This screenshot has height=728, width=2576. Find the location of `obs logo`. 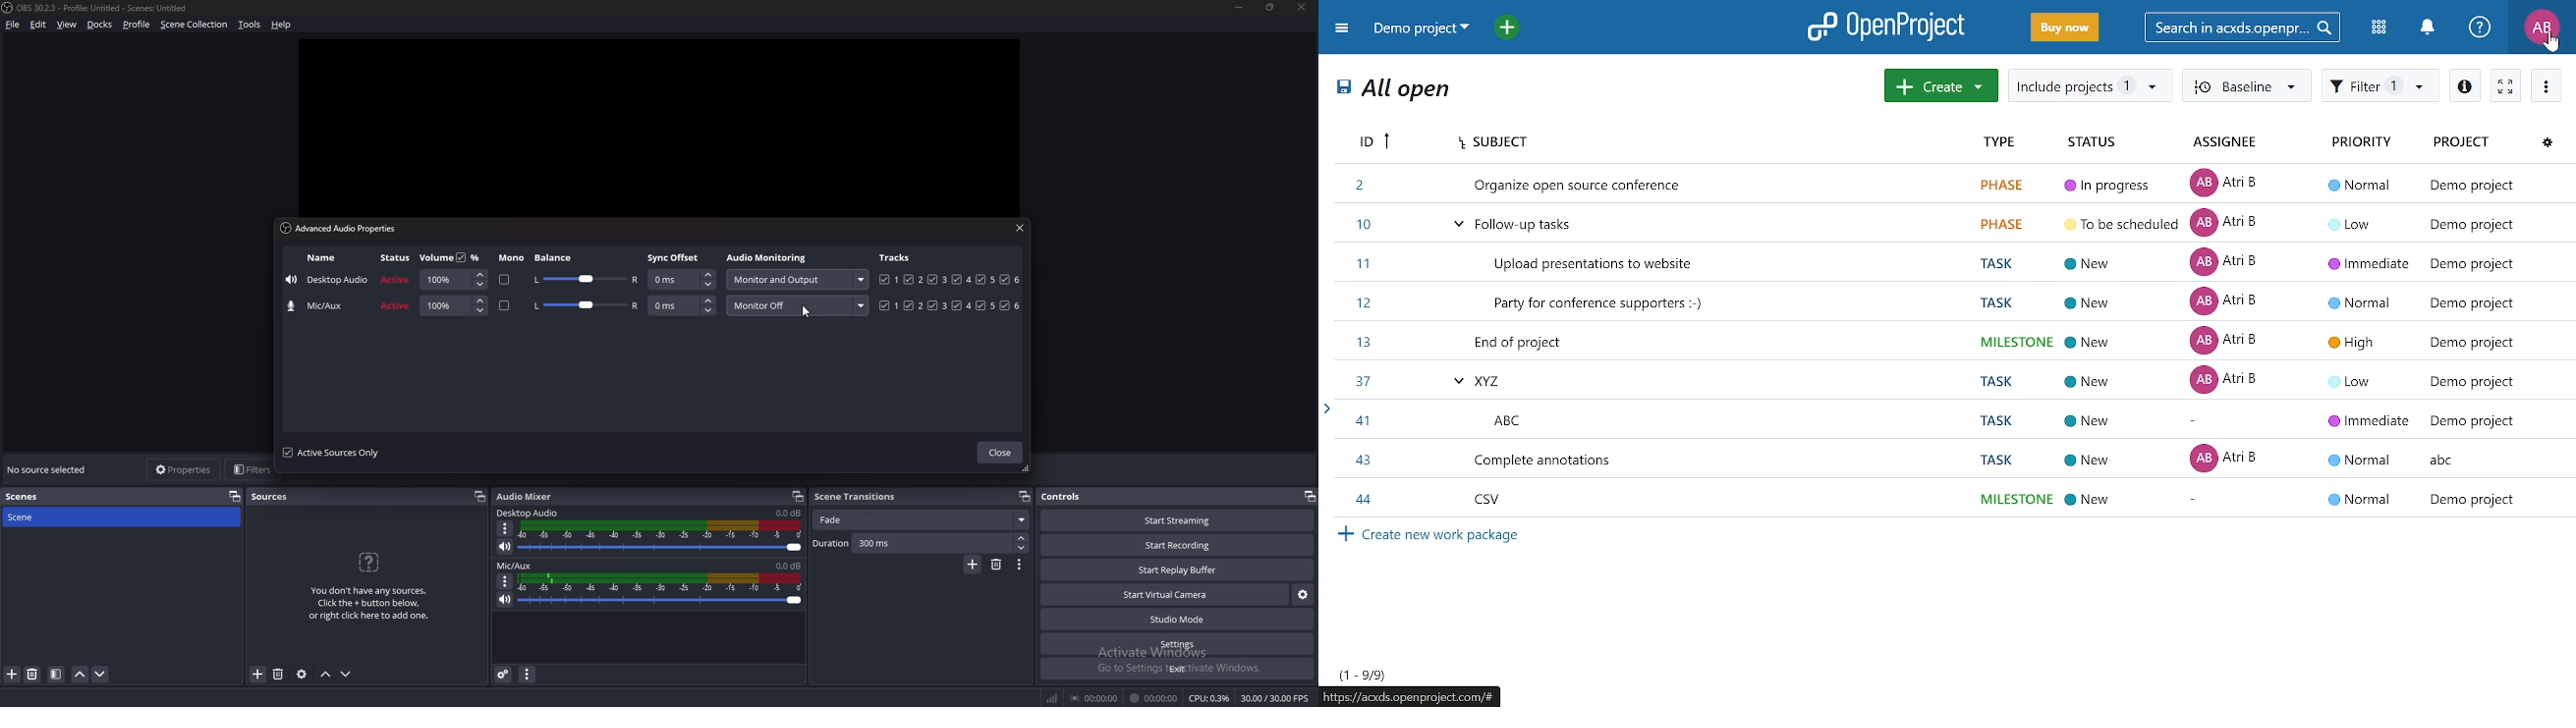

obs logo is located at coordinates (9, 8).